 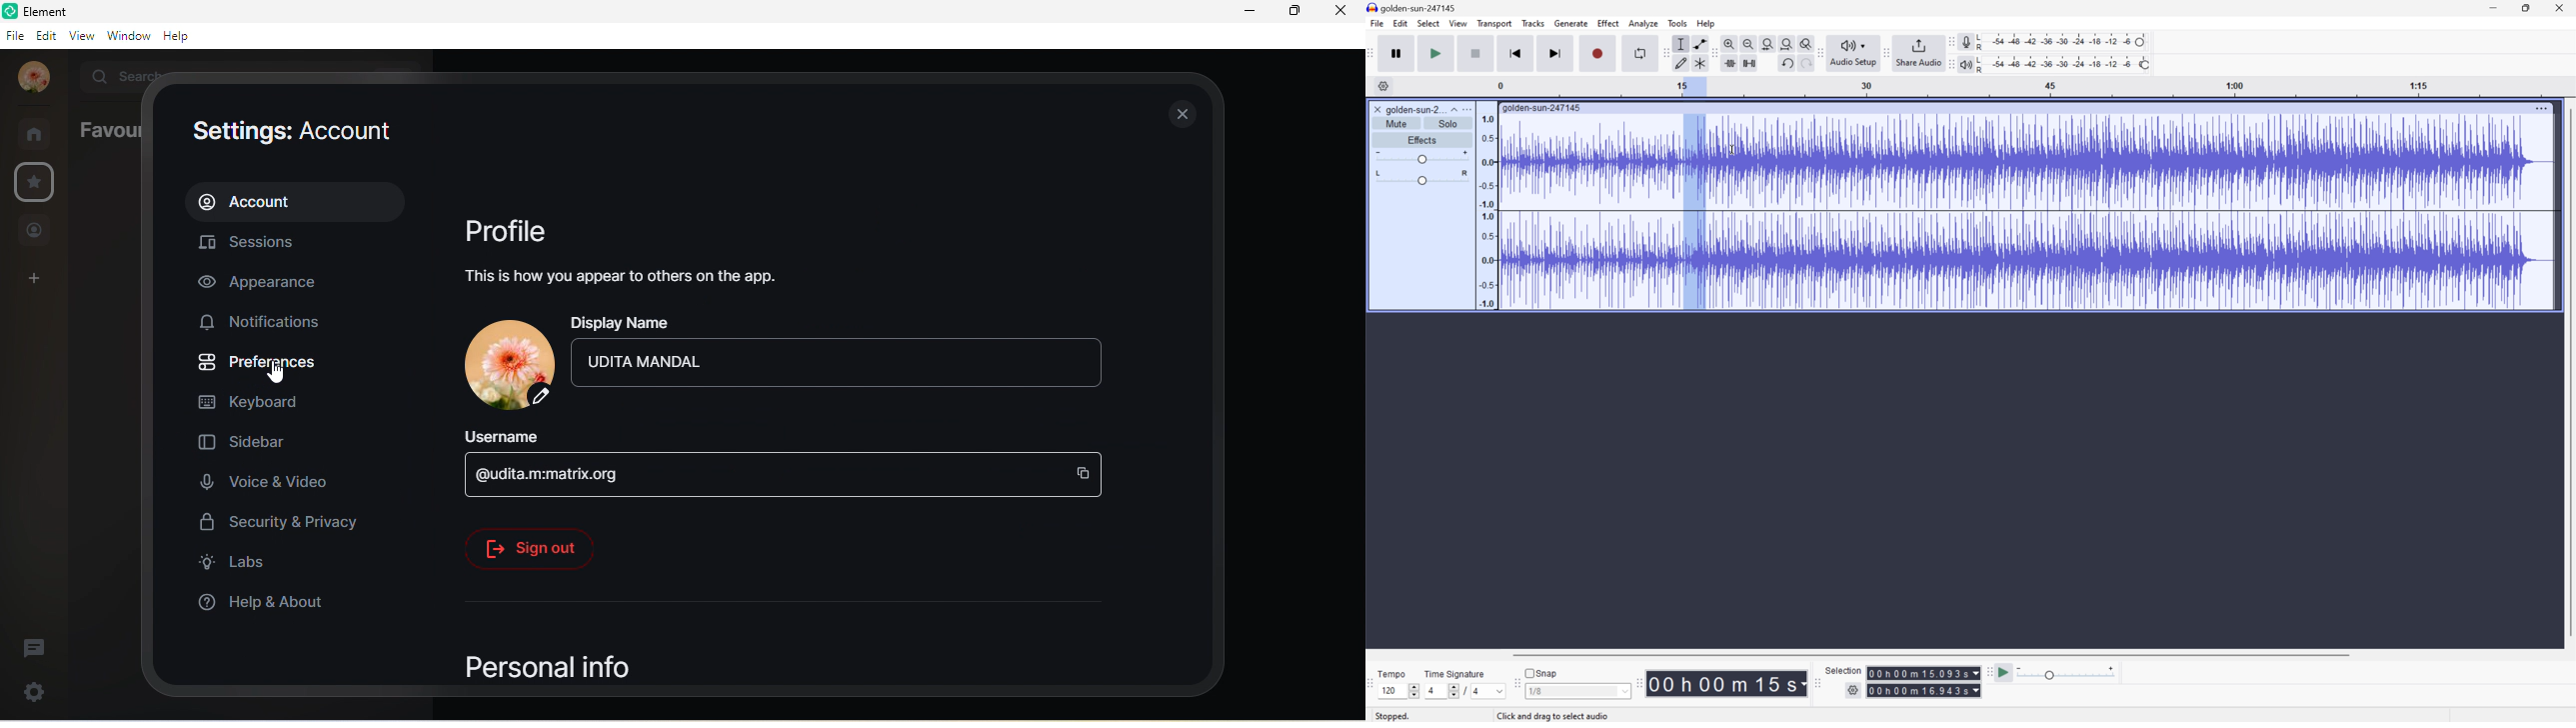 What do you see at coordinates (1807, 42) in the screenshot?
I see `Zoom toggle` at bounding box center [1807, 42].